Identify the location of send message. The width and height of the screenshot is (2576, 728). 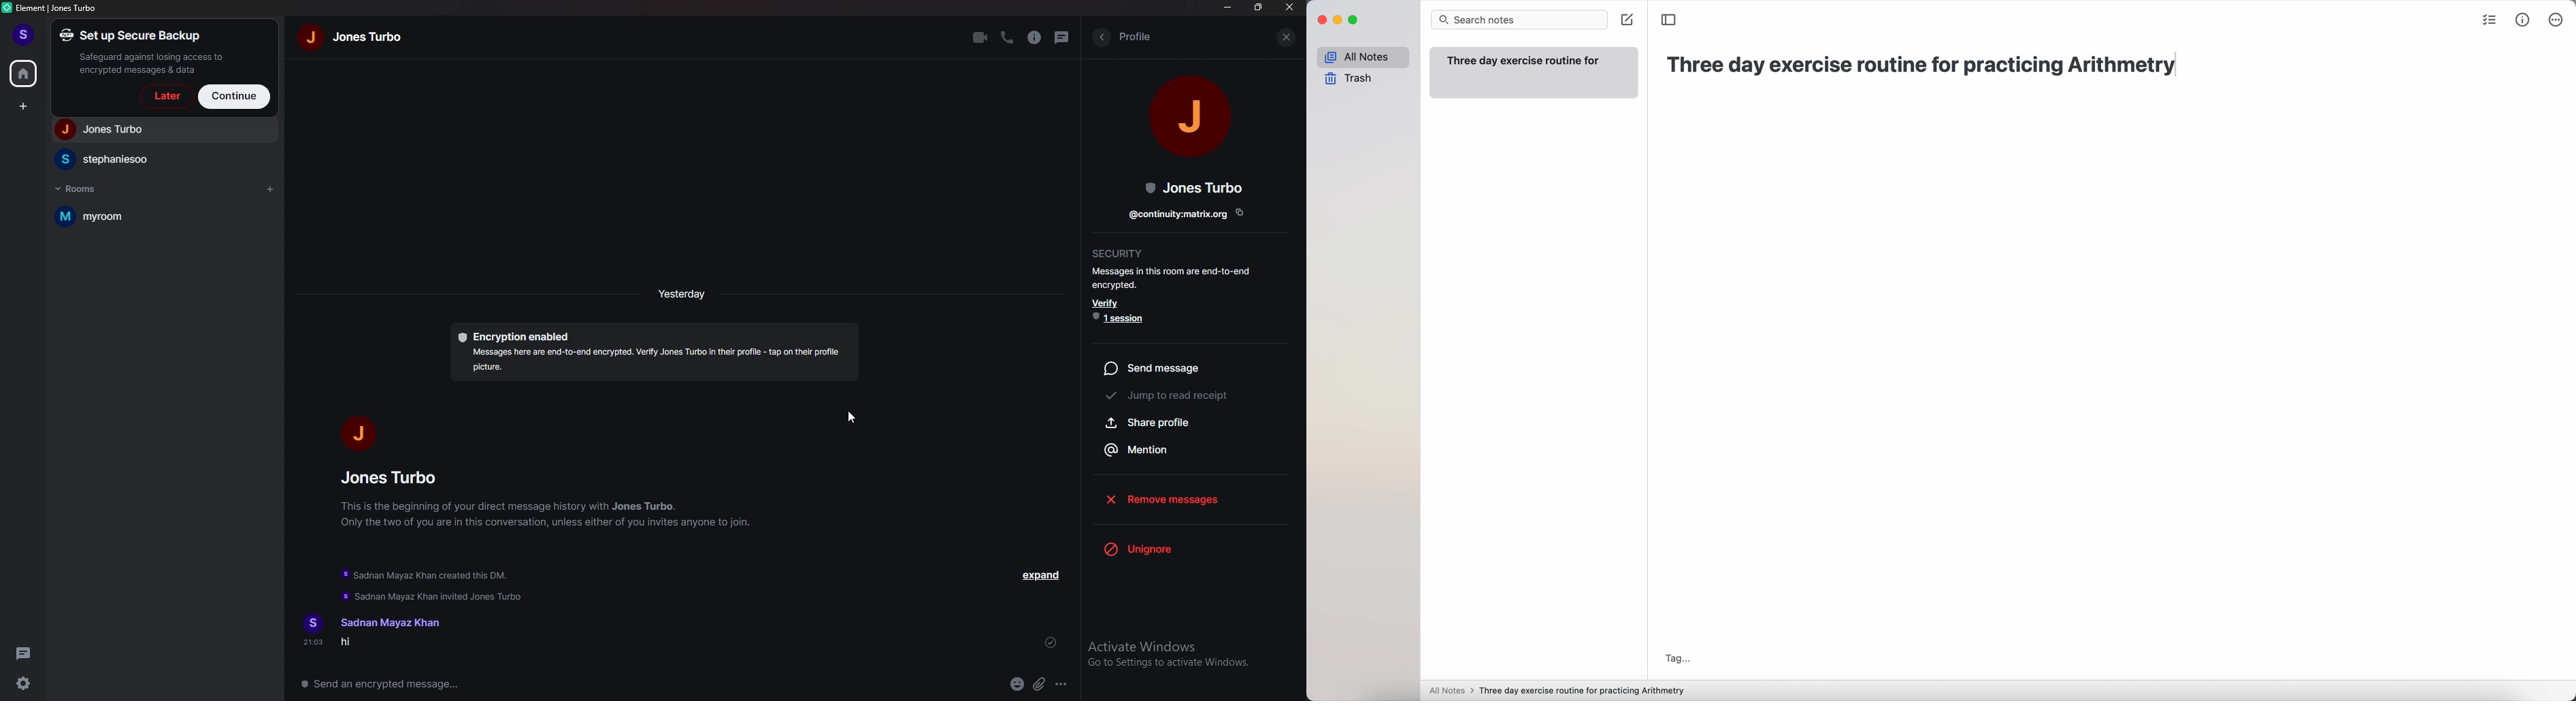
(1185, 367).